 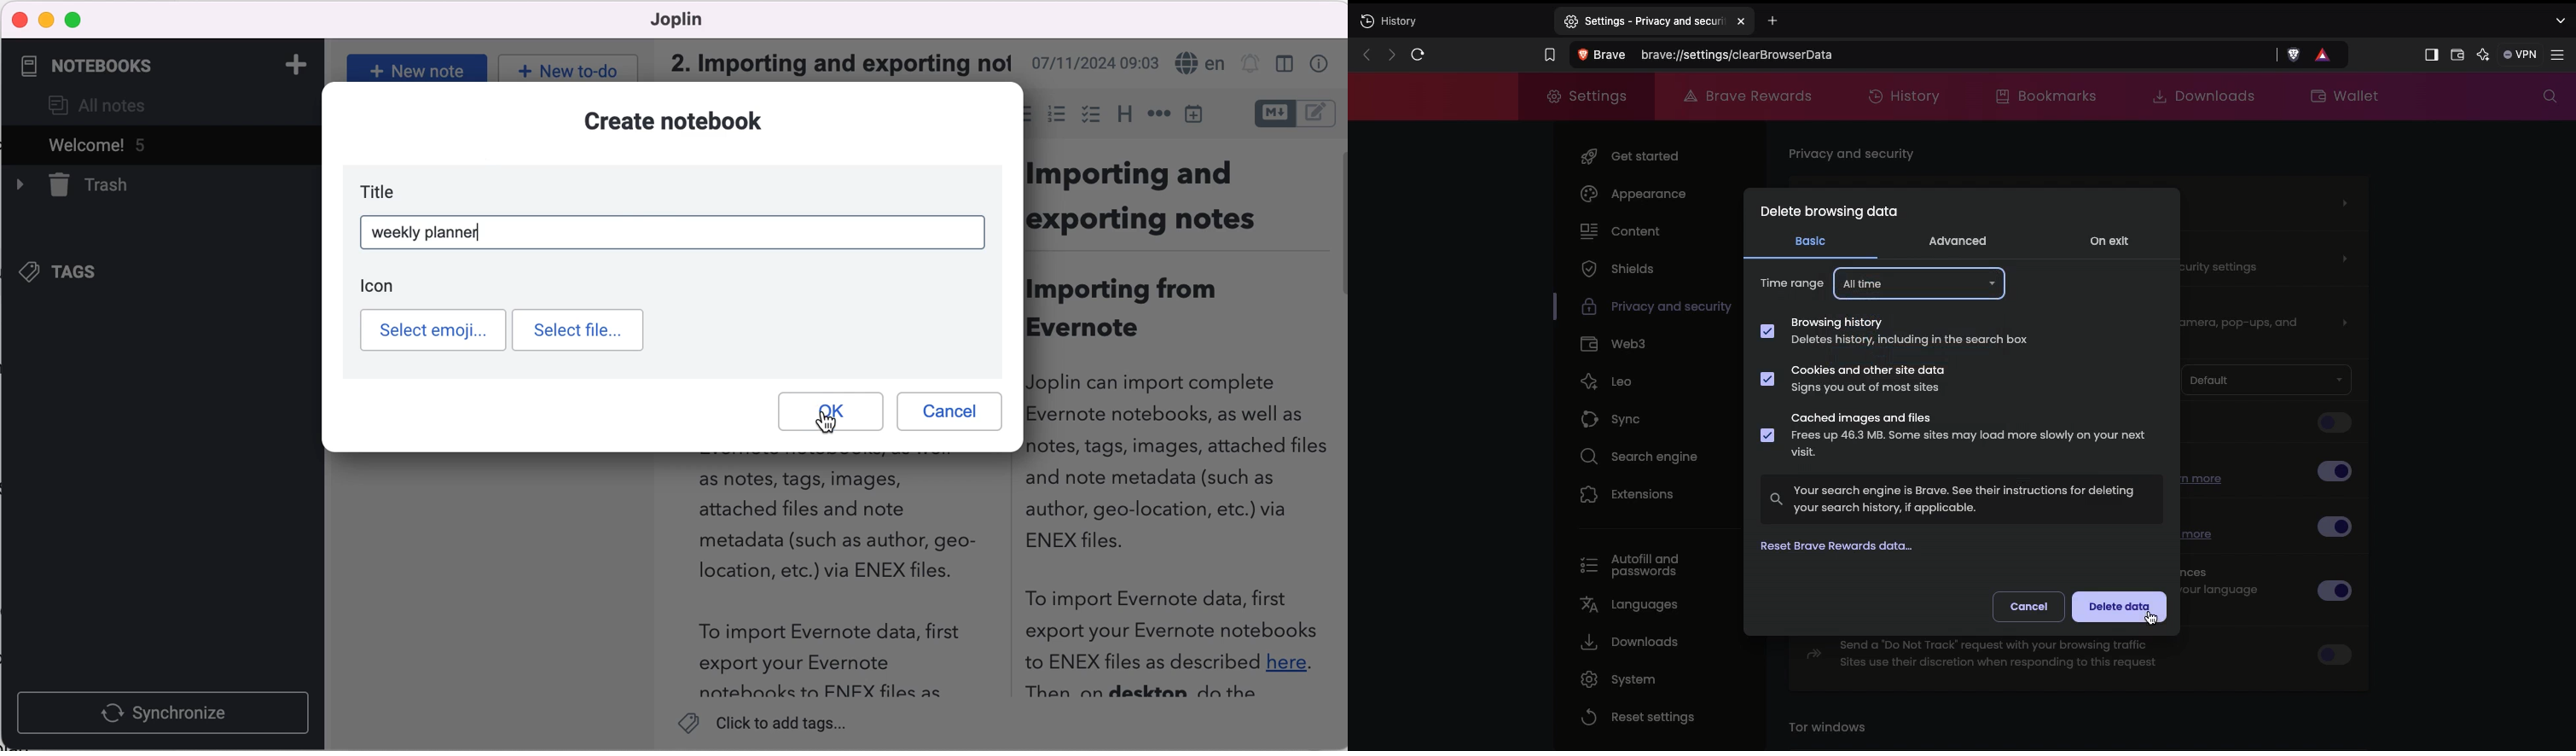 What do you see at coordinates (1295, 115) in the screenshot?
I see `toggle editors` at bounding box center [1295, 115].